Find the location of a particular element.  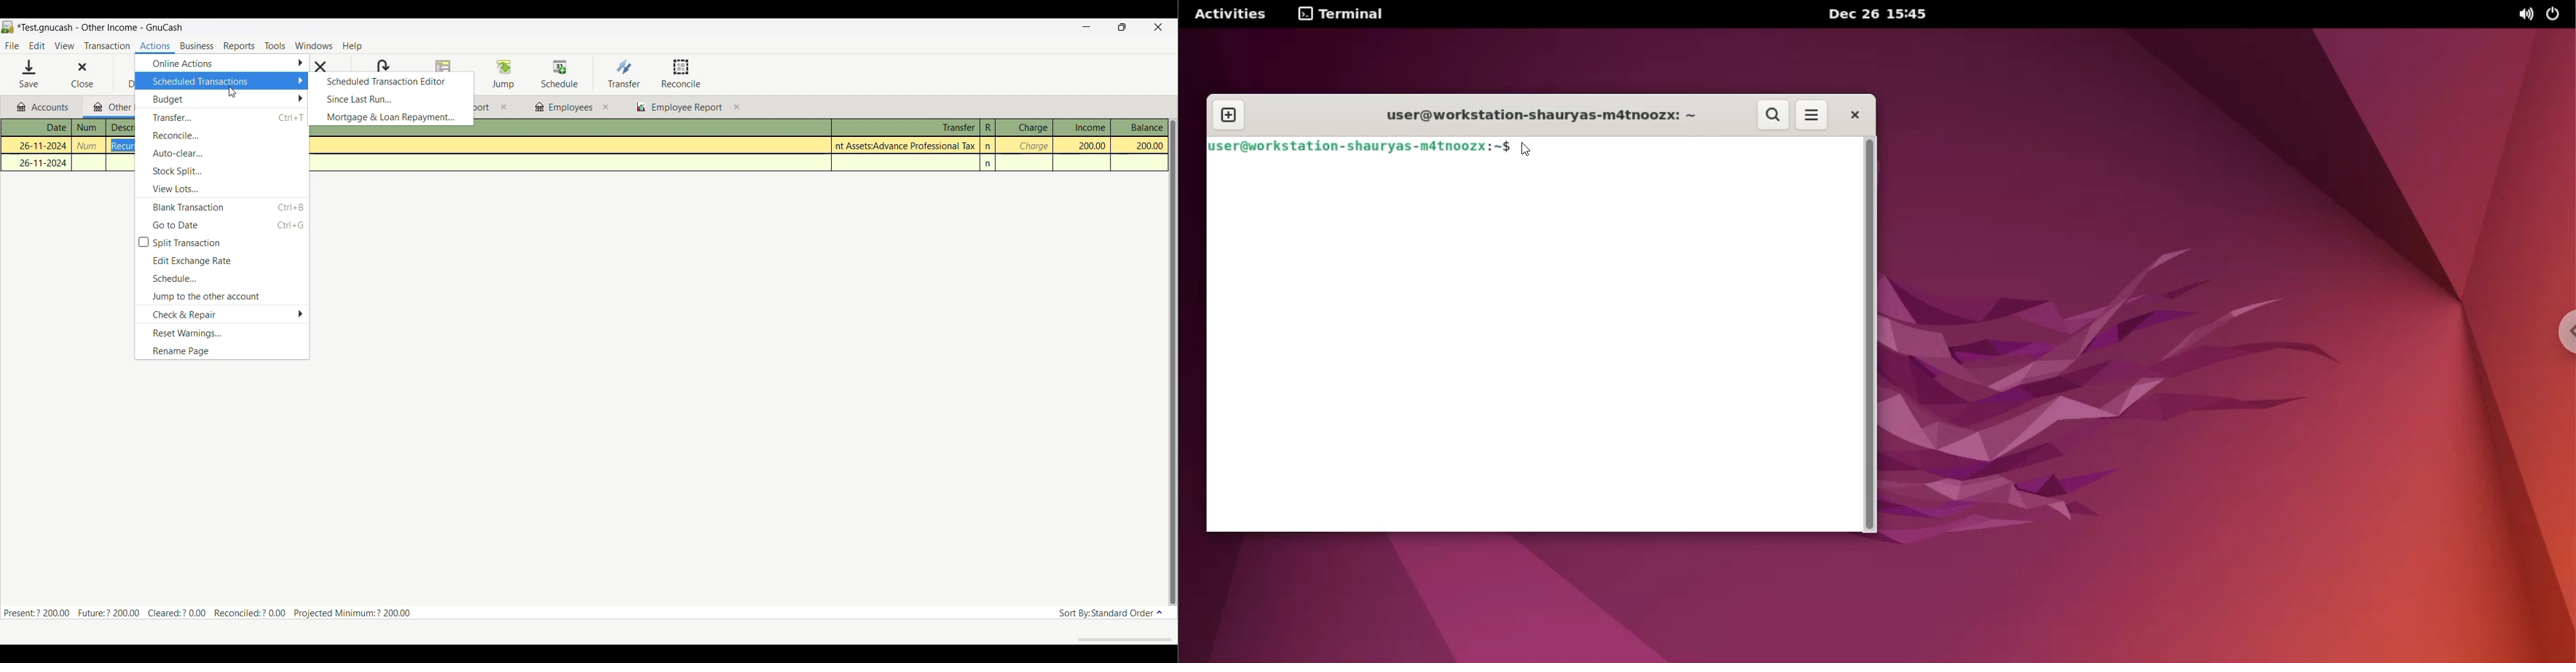

Transfer column is located at coordinates (905, 126).